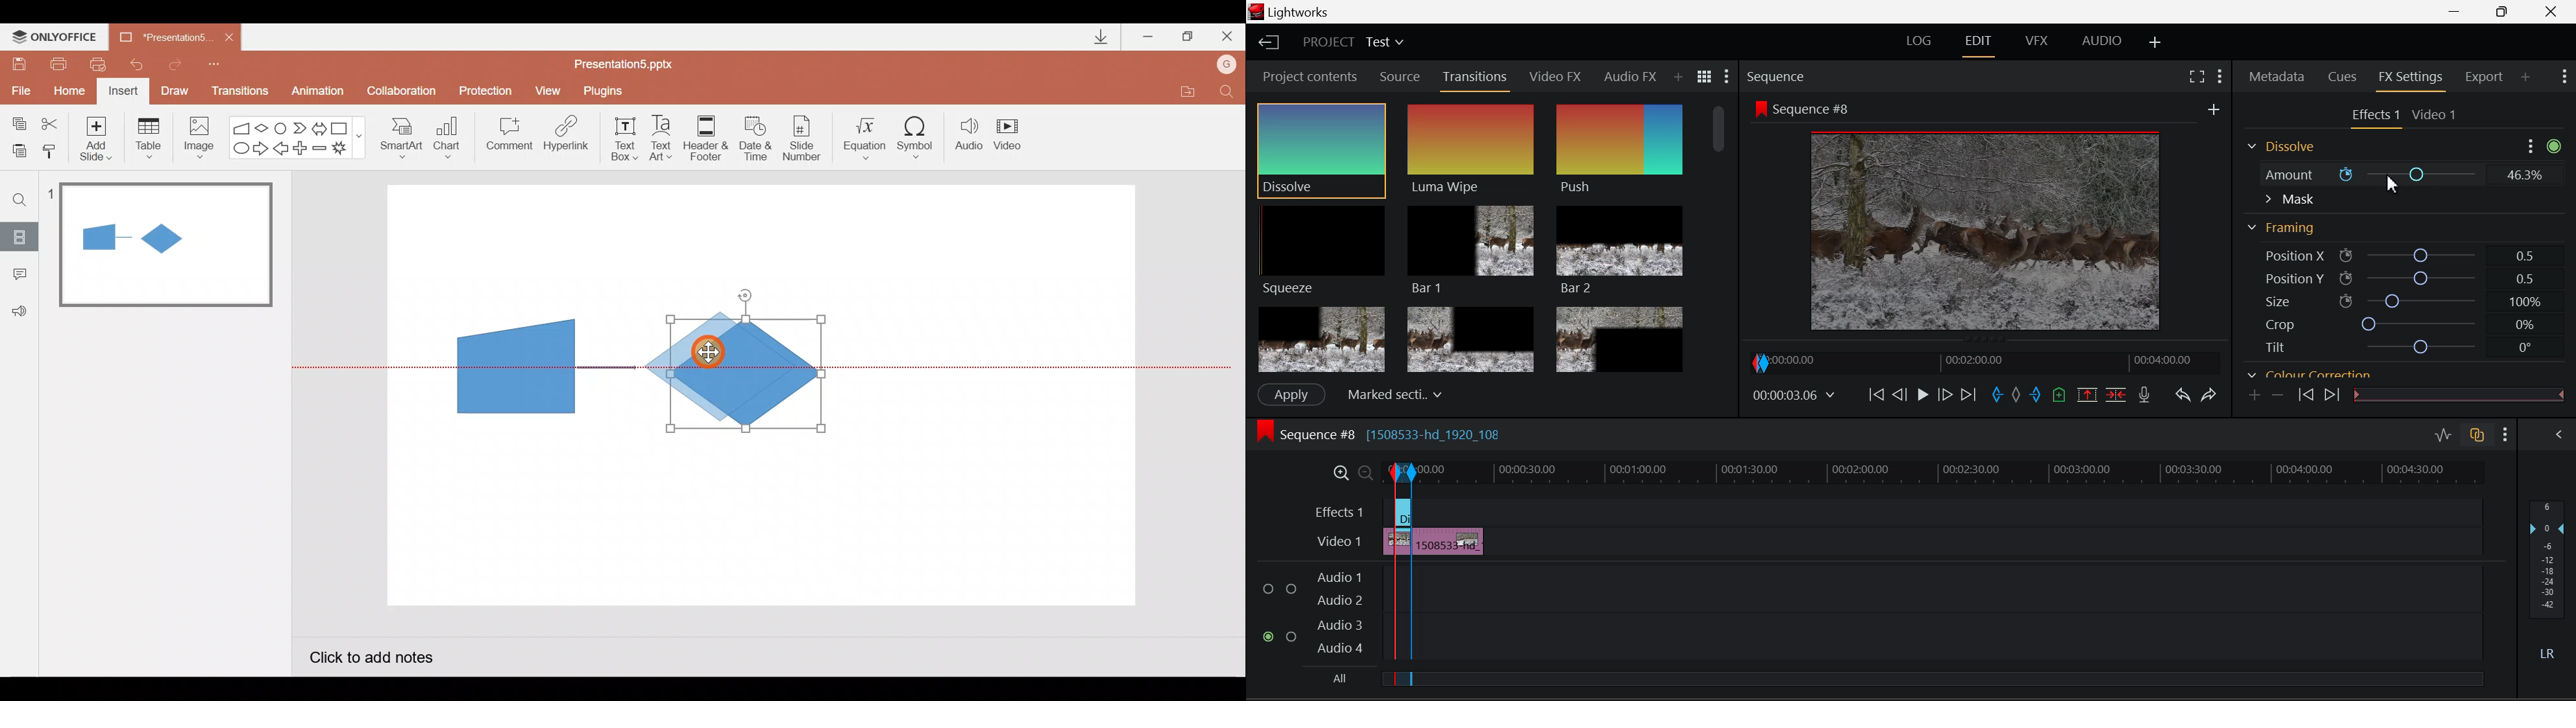 The height and width of the screenshot is (728, 2576). Describe the element at coordinates (99, 136) in the screenshot. I see `Add slide` at that location.